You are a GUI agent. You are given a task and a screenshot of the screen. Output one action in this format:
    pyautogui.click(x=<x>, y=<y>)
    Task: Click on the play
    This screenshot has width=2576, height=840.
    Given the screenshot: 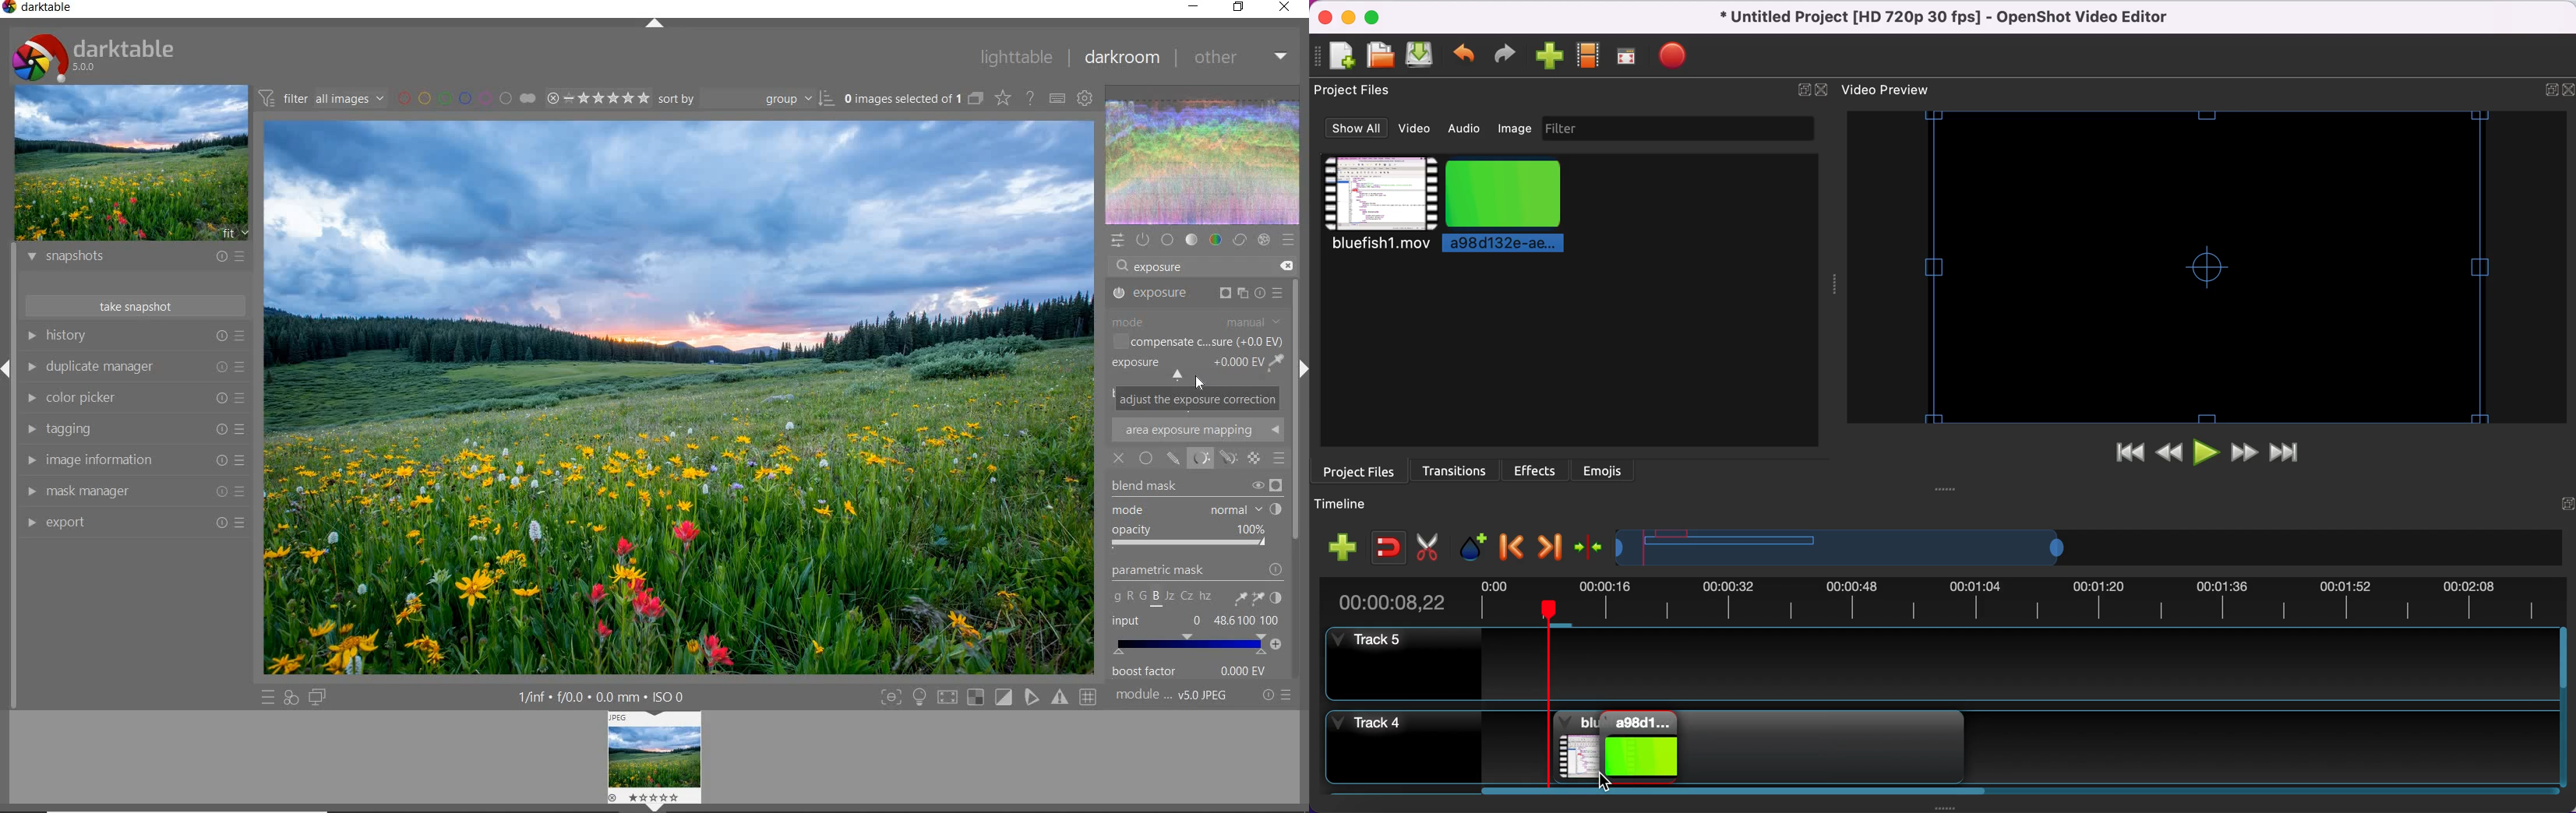 What is the action you would take?
    pyautogui.click(x=2209, y=454)
    